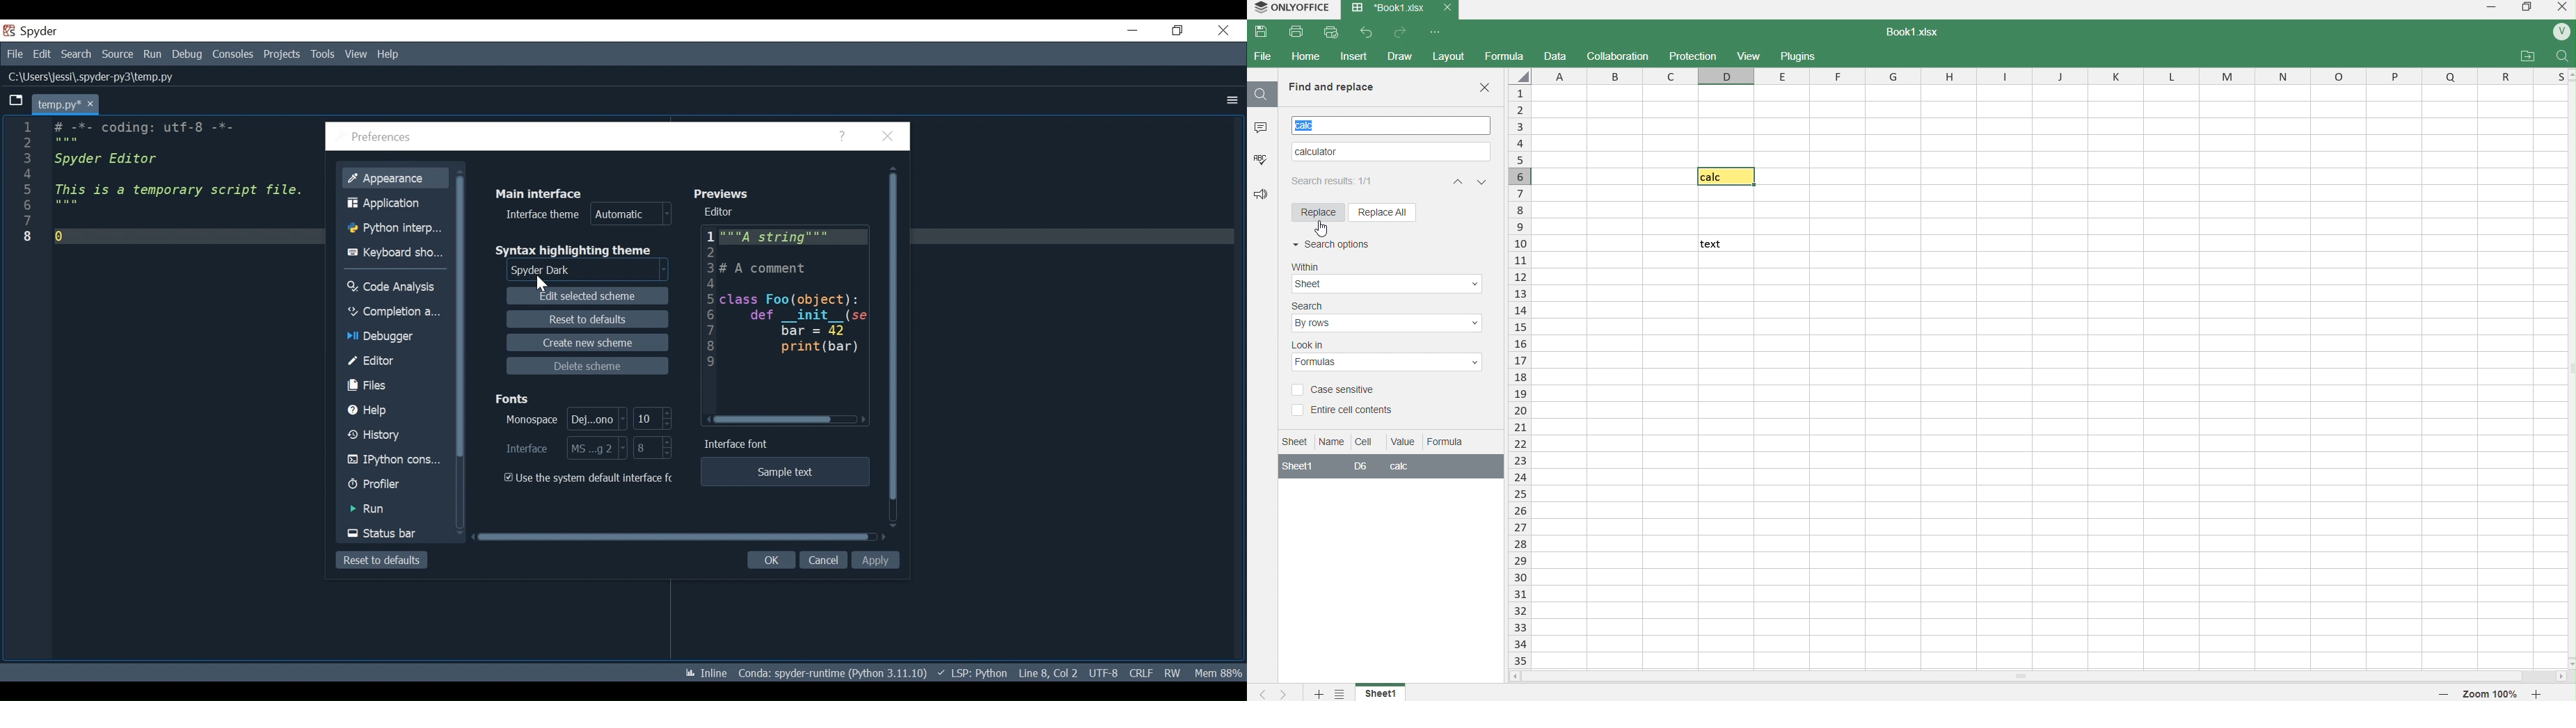 The height and width of the screenshot is (728, 2576). What do you see at coordinates (1344, 244) in the screenshot?
I see `Search Options` at bounding box center [1344, 244].